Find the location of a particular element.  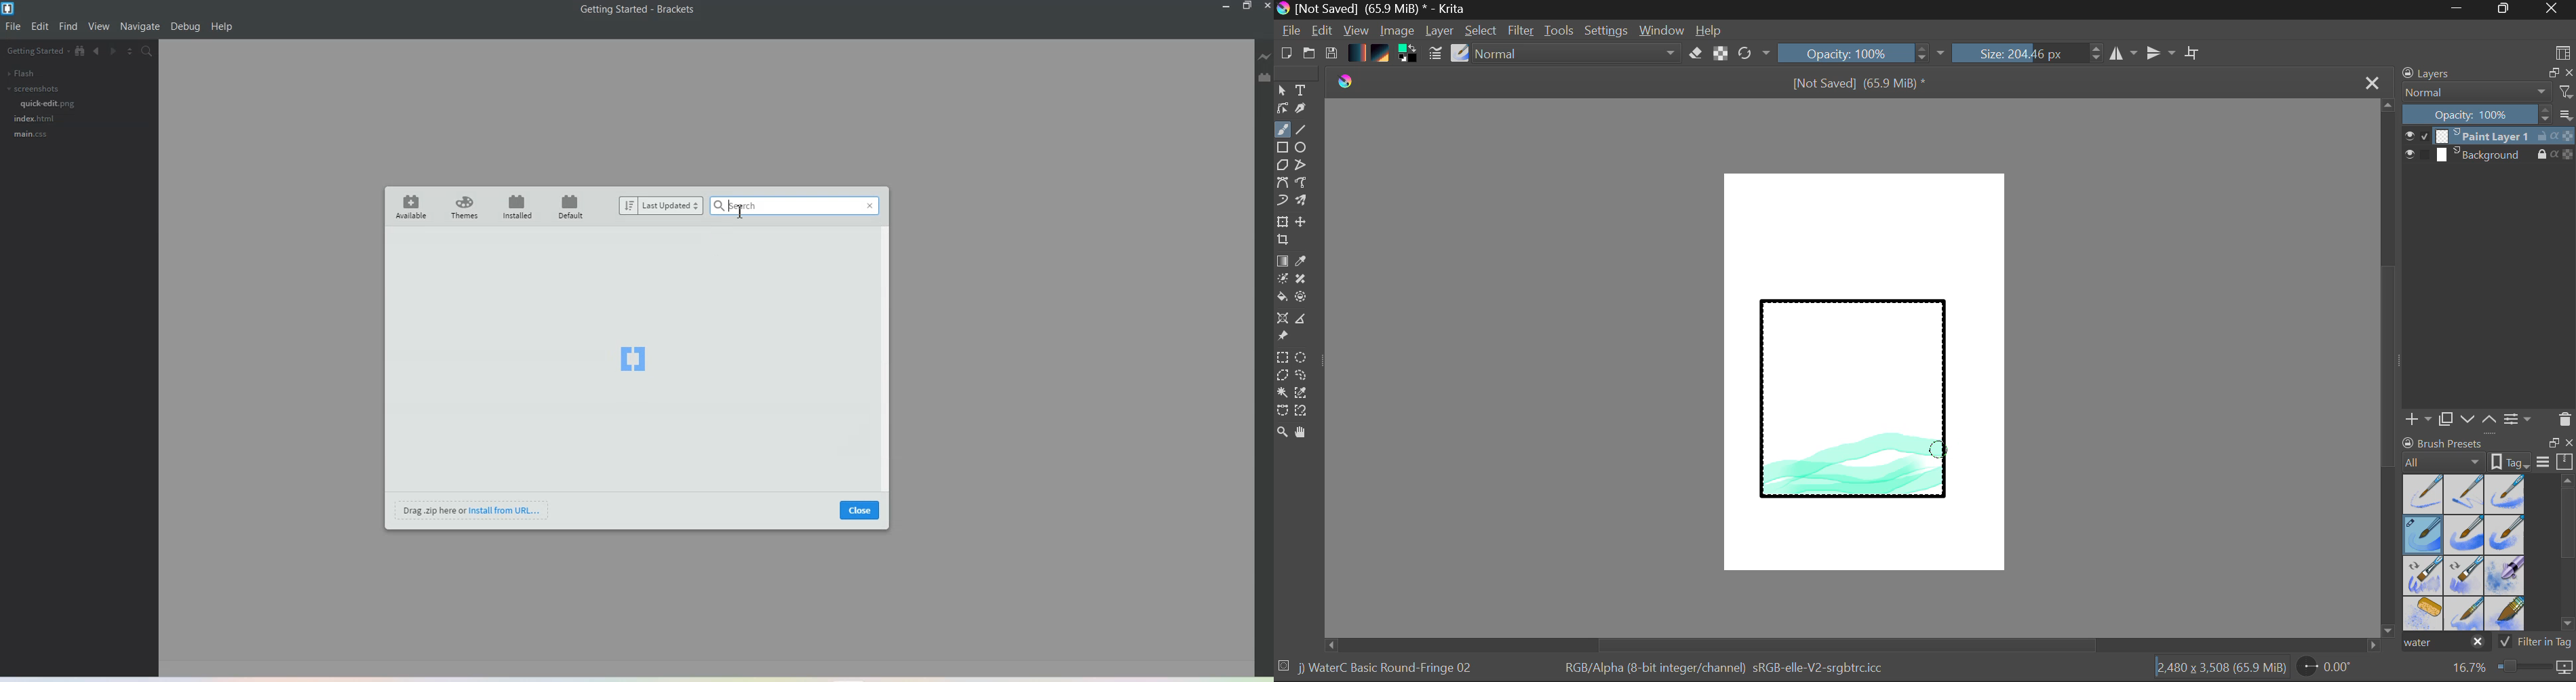

Horizontal Mirror Flip is located at coordinates (2164, 54).